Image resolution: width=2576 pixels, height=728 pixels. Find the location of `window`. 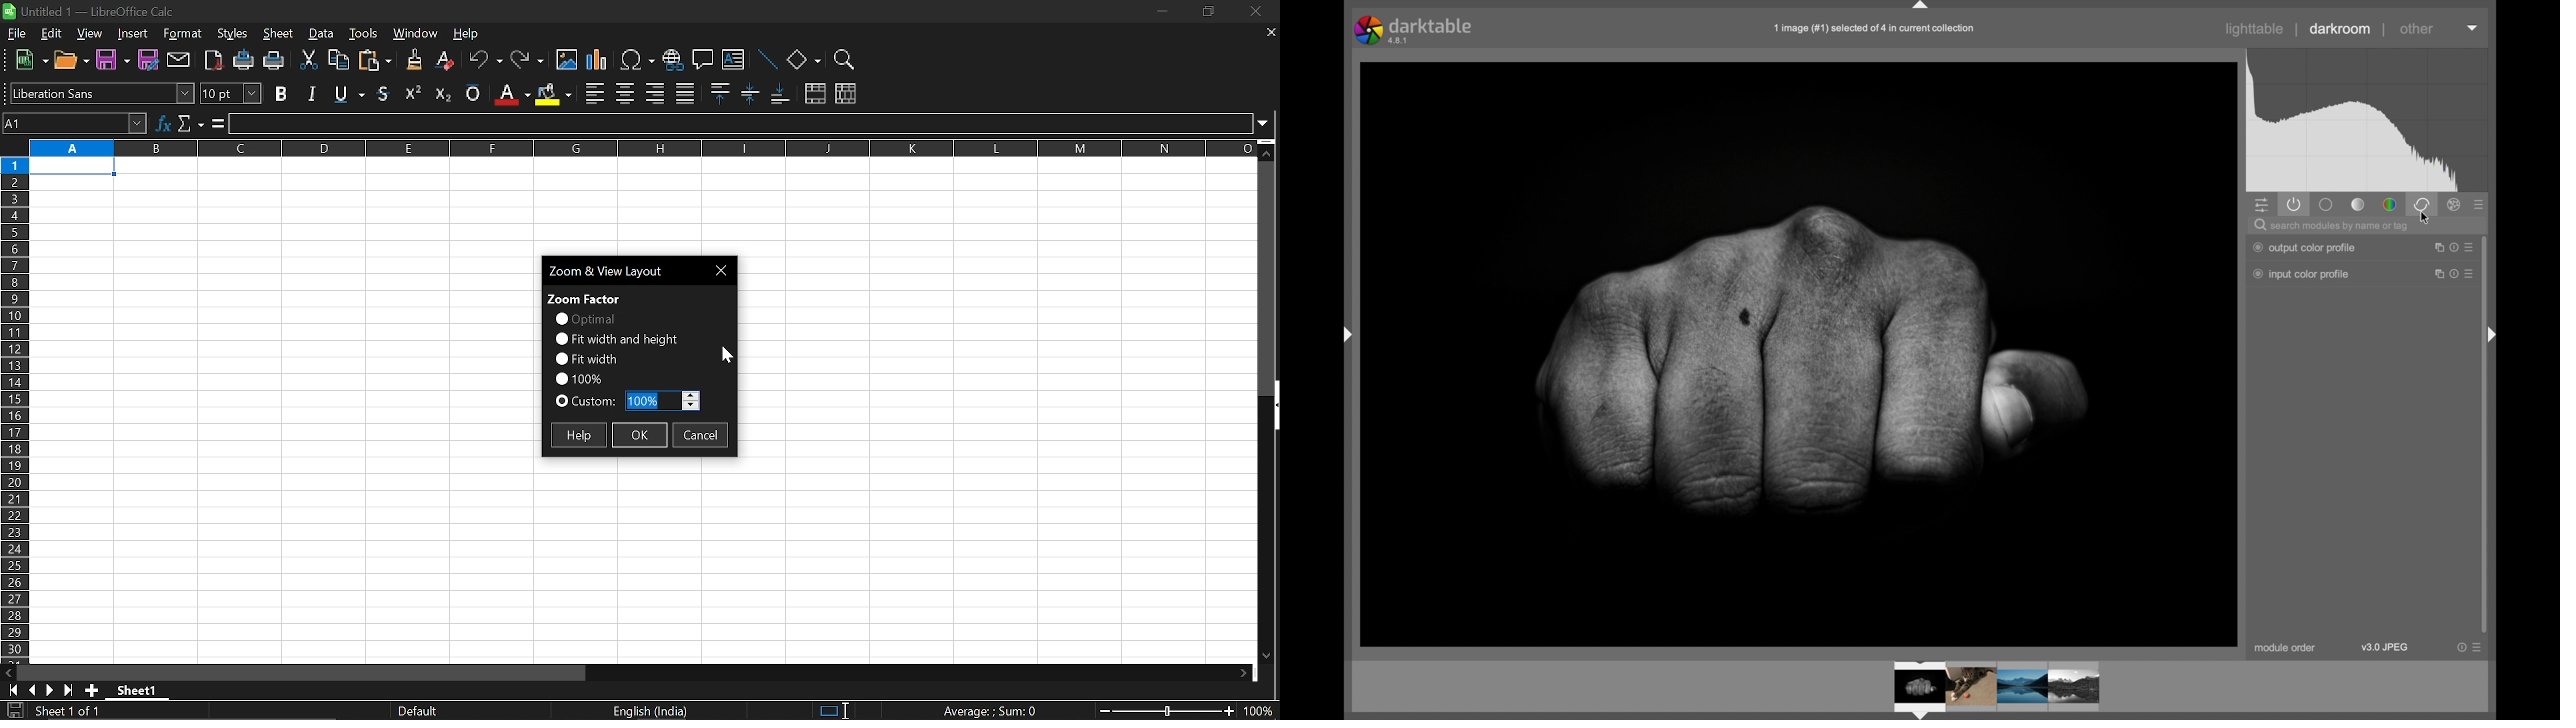

window is located at coordinates (416, 35).